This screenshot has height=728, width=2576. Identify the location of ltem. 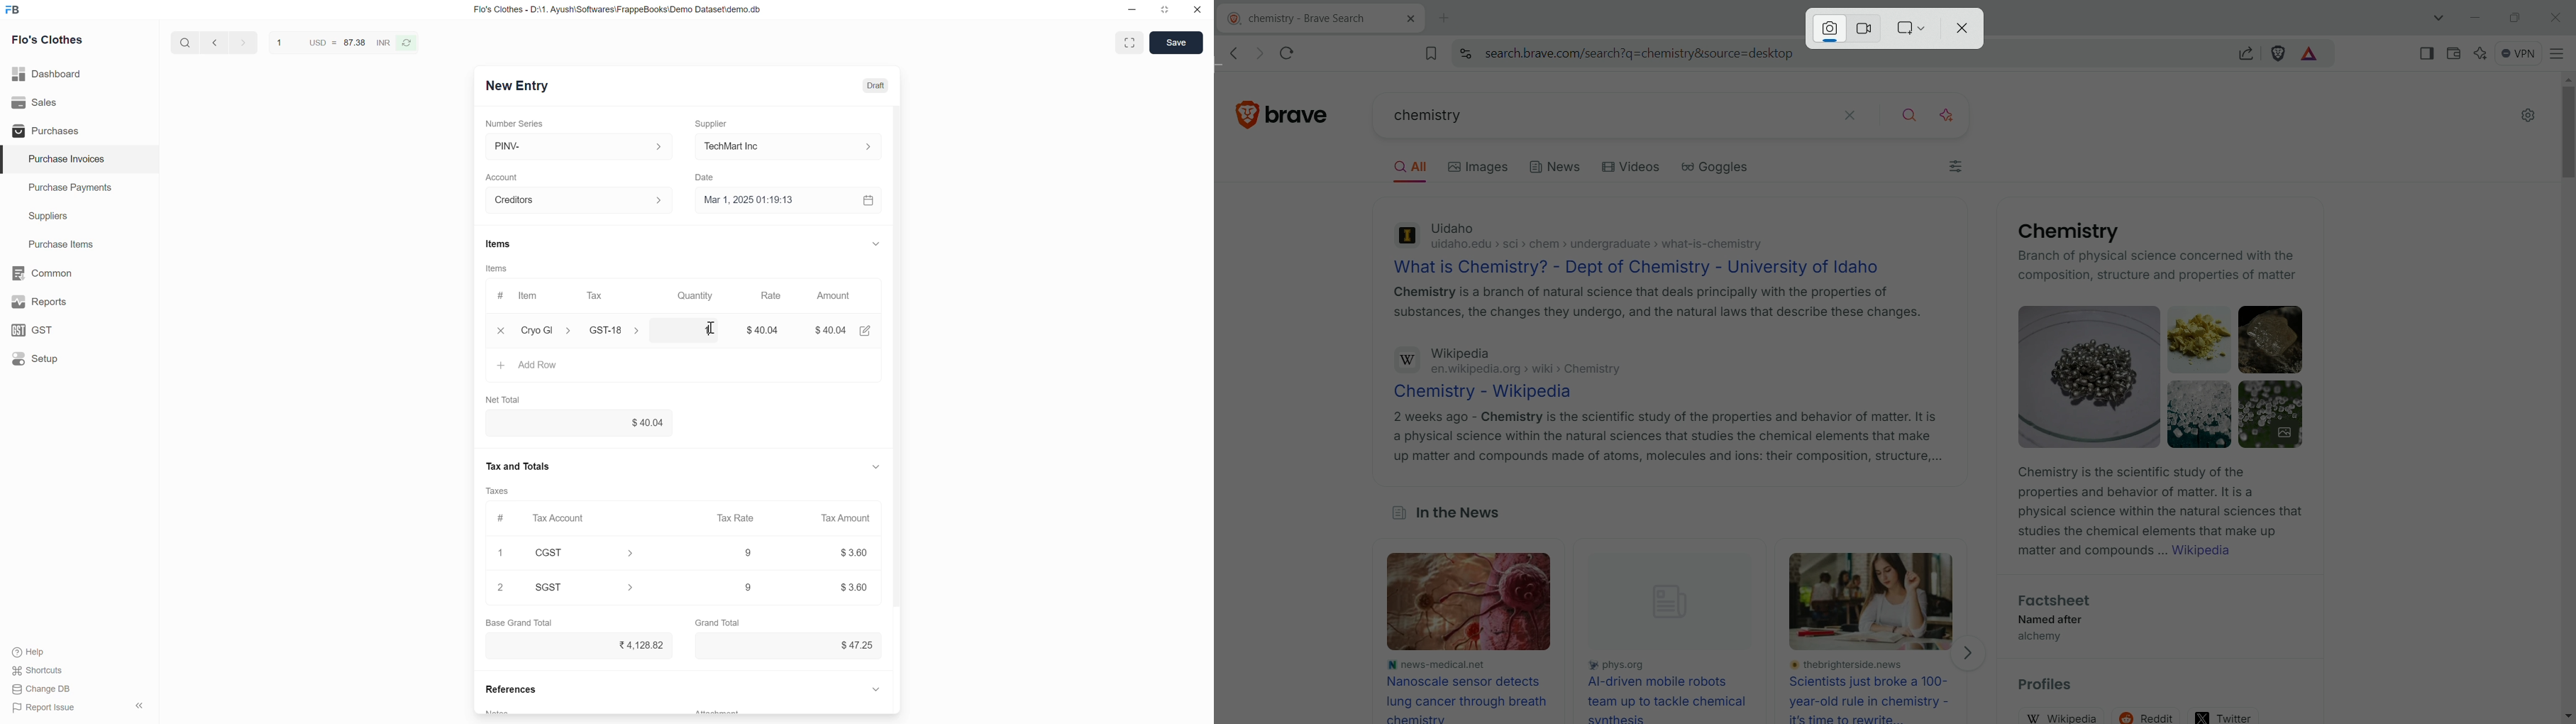
(531, 297).